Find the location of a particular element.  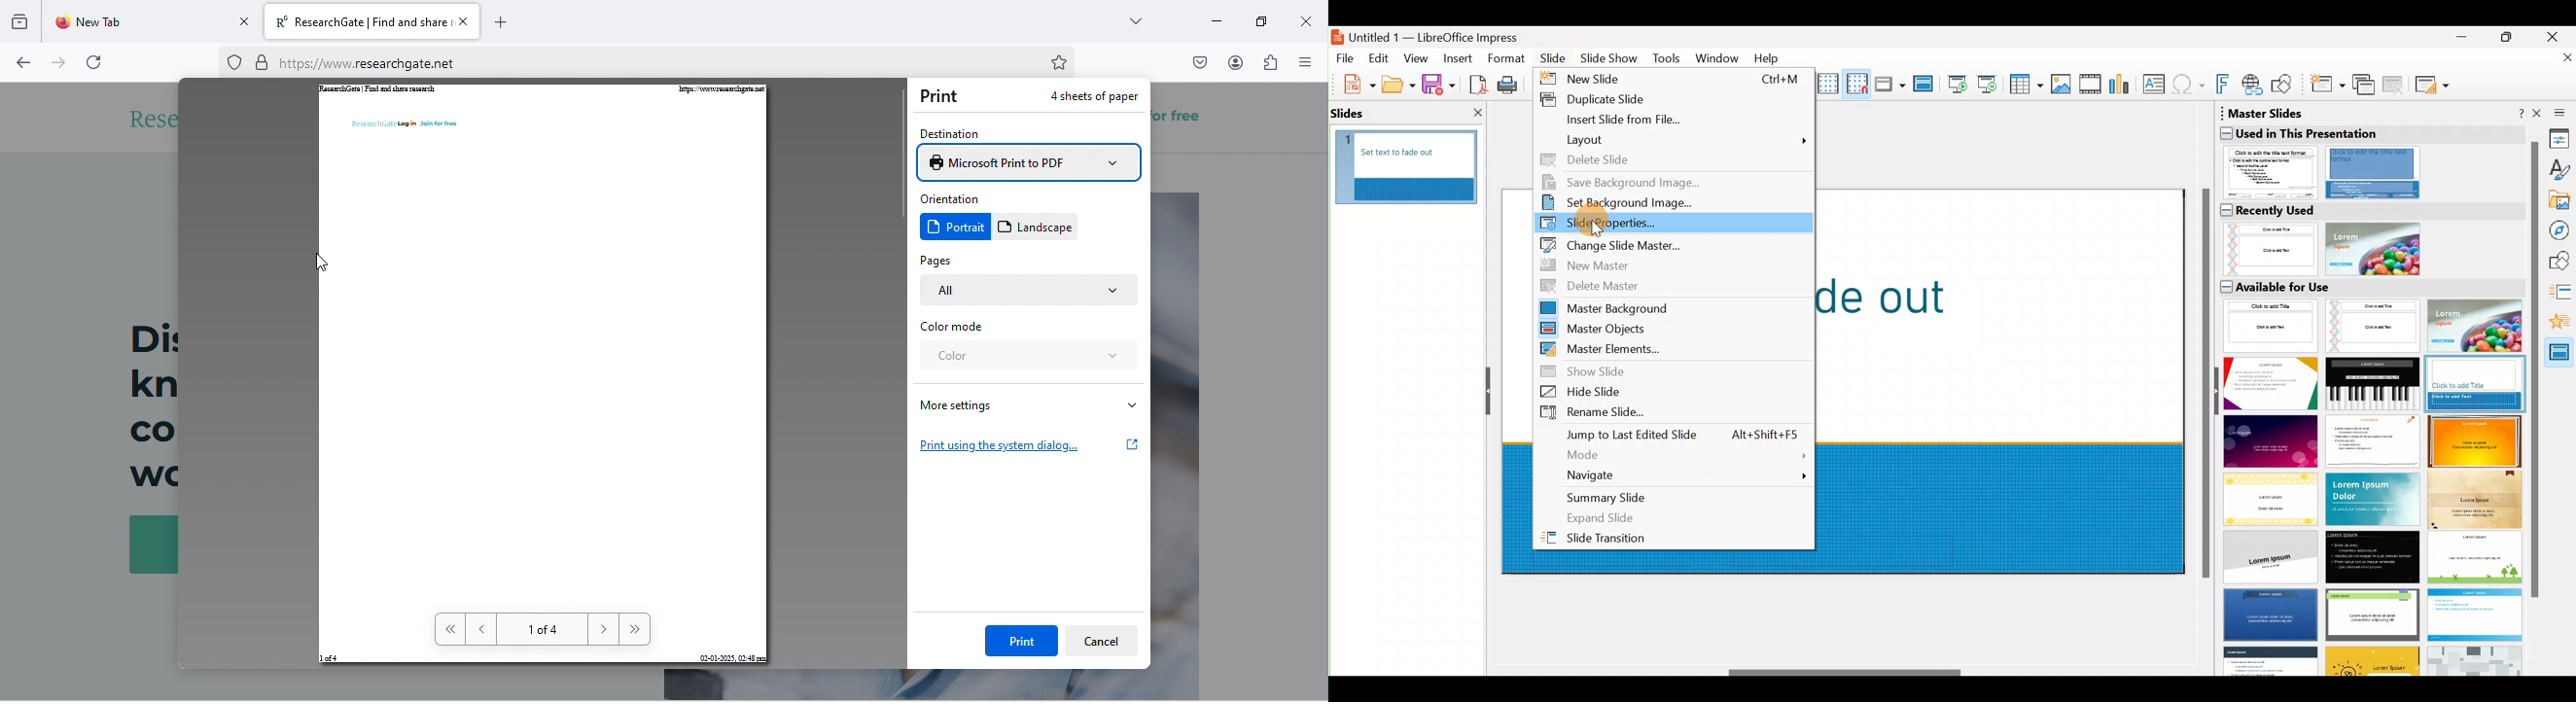

Edit is located at coordinates (1380, 58).